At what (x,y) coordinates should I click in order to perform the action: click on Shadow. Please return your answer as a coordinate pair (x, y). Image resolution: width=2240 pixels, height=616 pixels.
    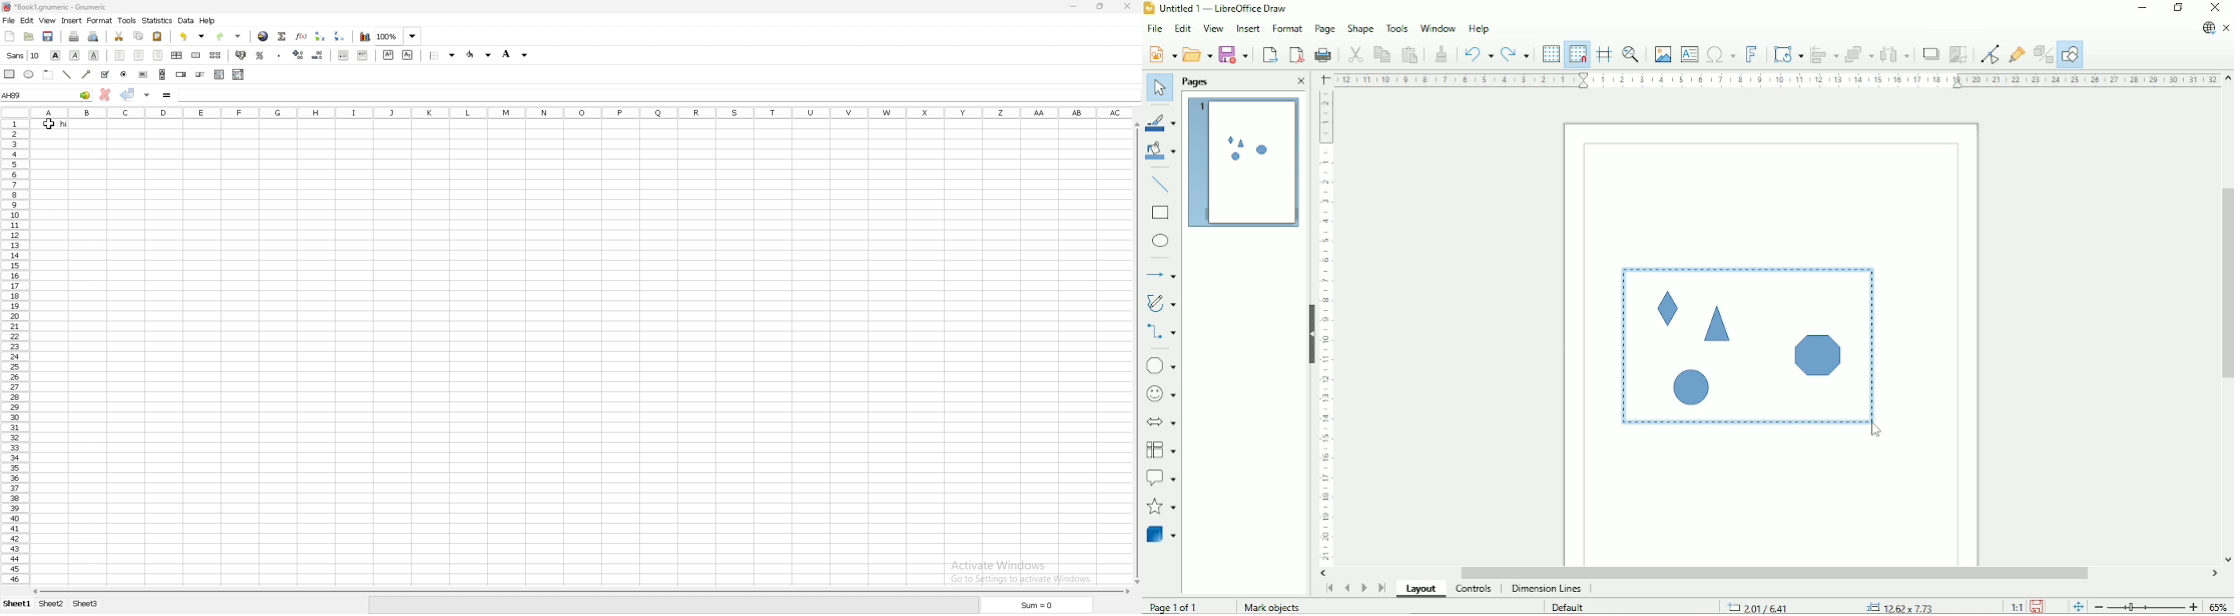
    Looking at the image, I should click on (1928, 53).